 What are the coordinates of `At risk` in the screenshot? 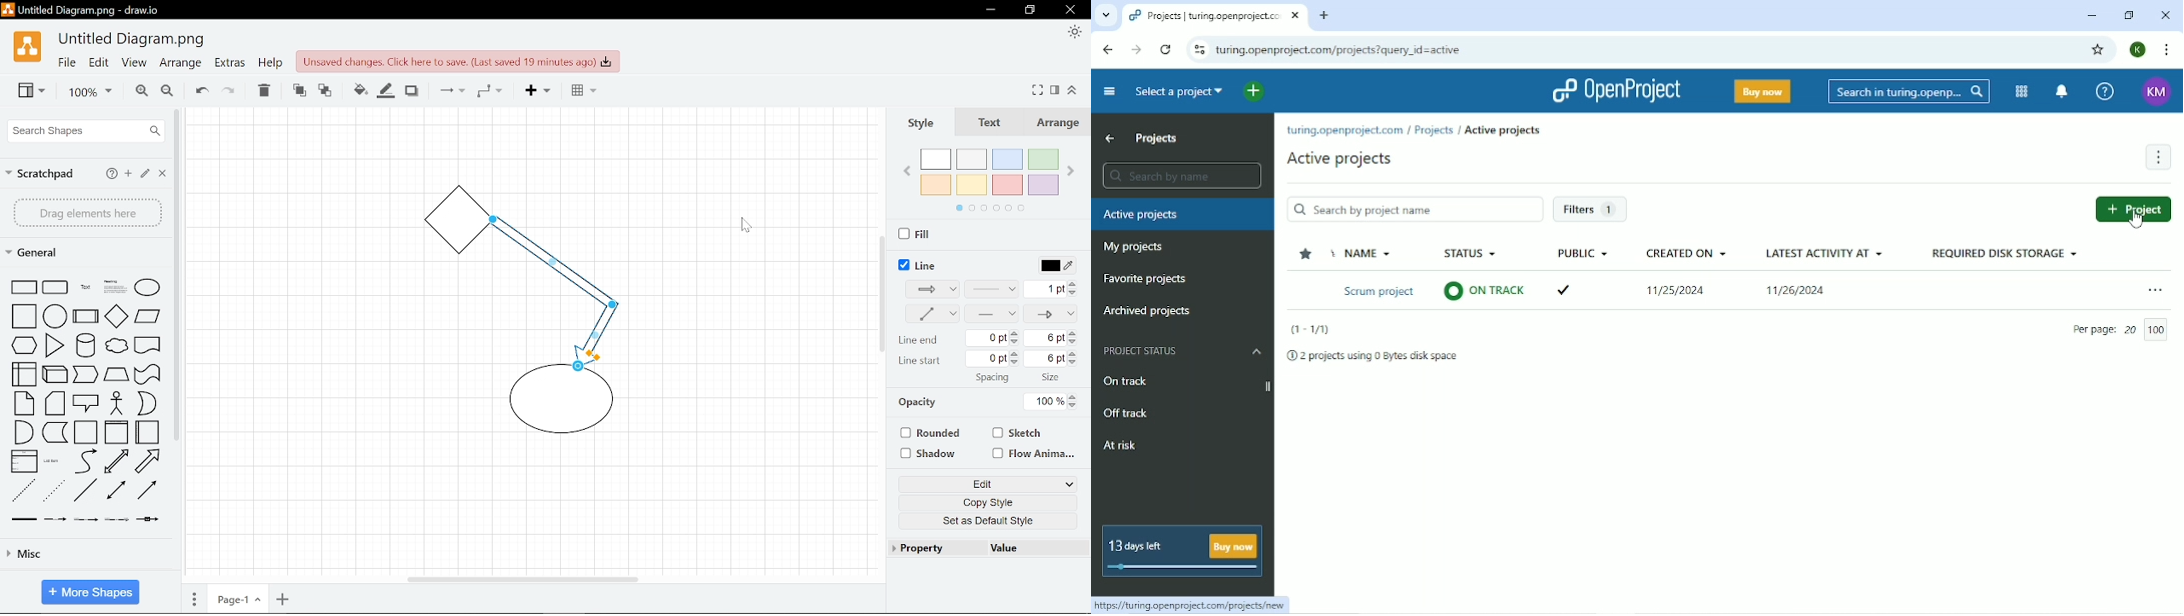 It's located at (1121, 447).